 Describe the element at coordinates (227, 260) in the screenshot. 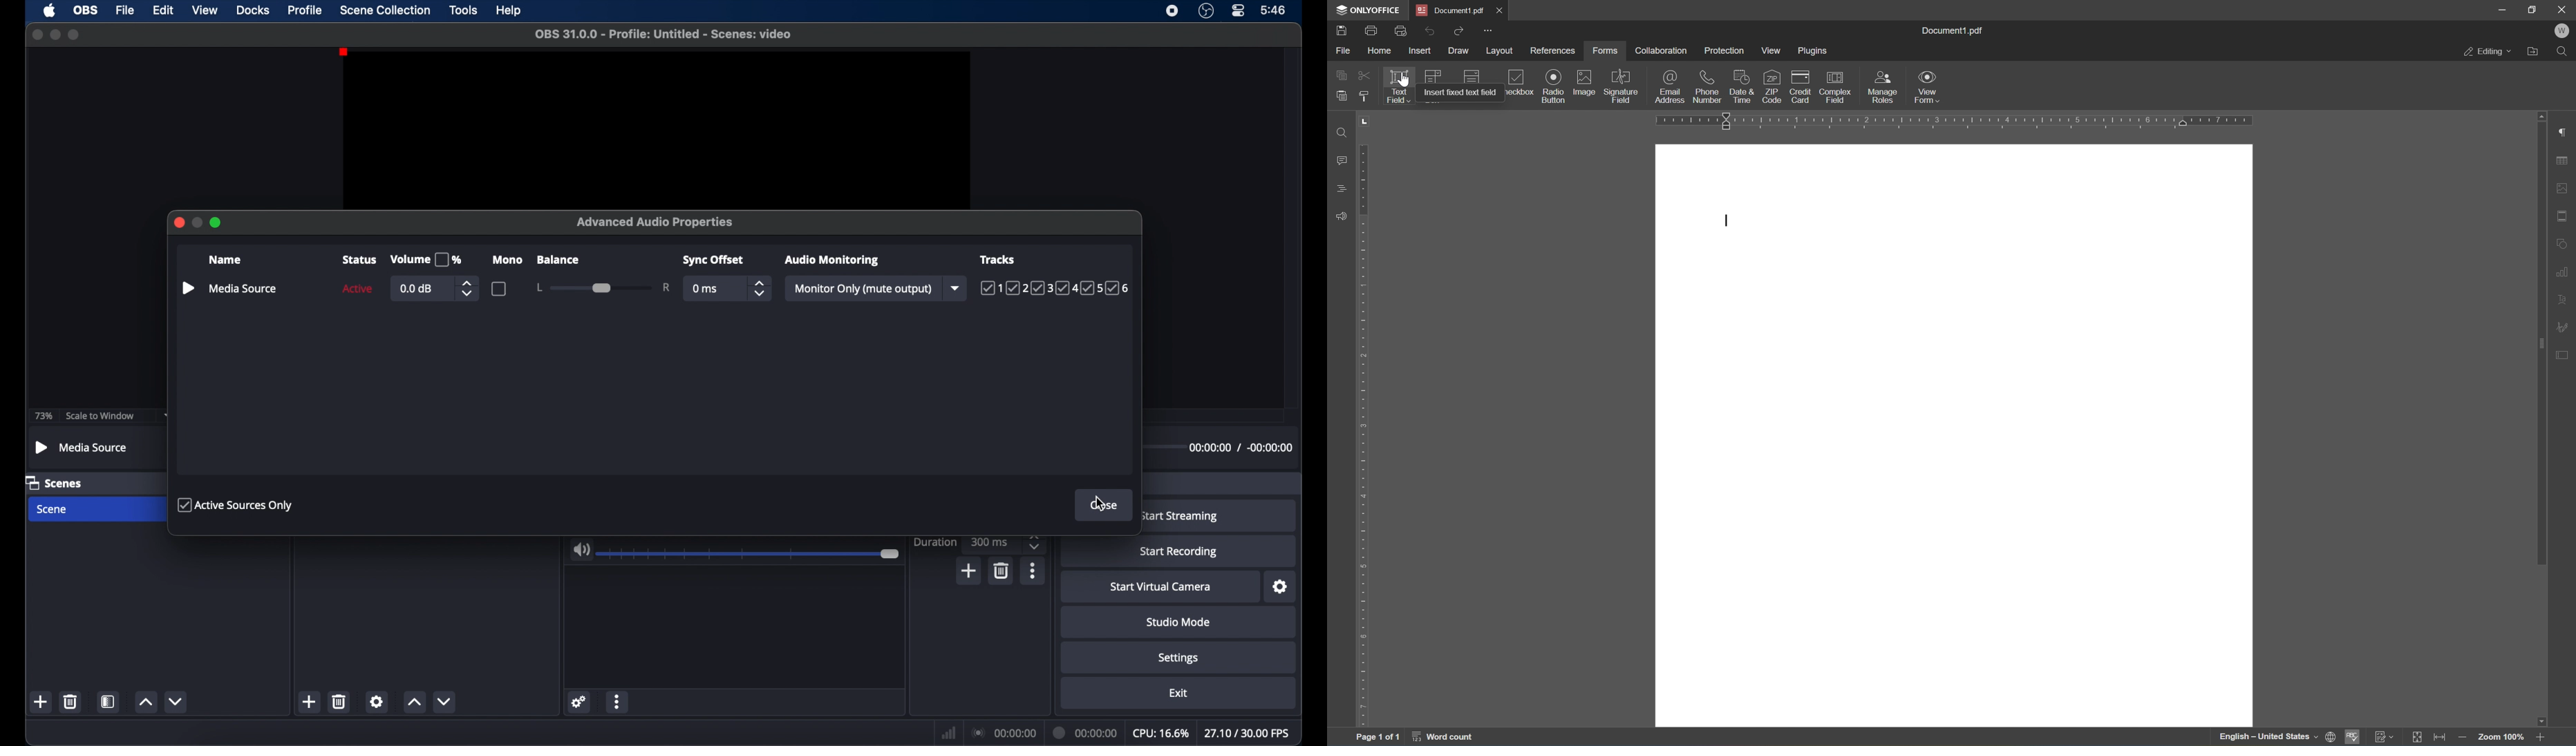

I see `name` at that location.